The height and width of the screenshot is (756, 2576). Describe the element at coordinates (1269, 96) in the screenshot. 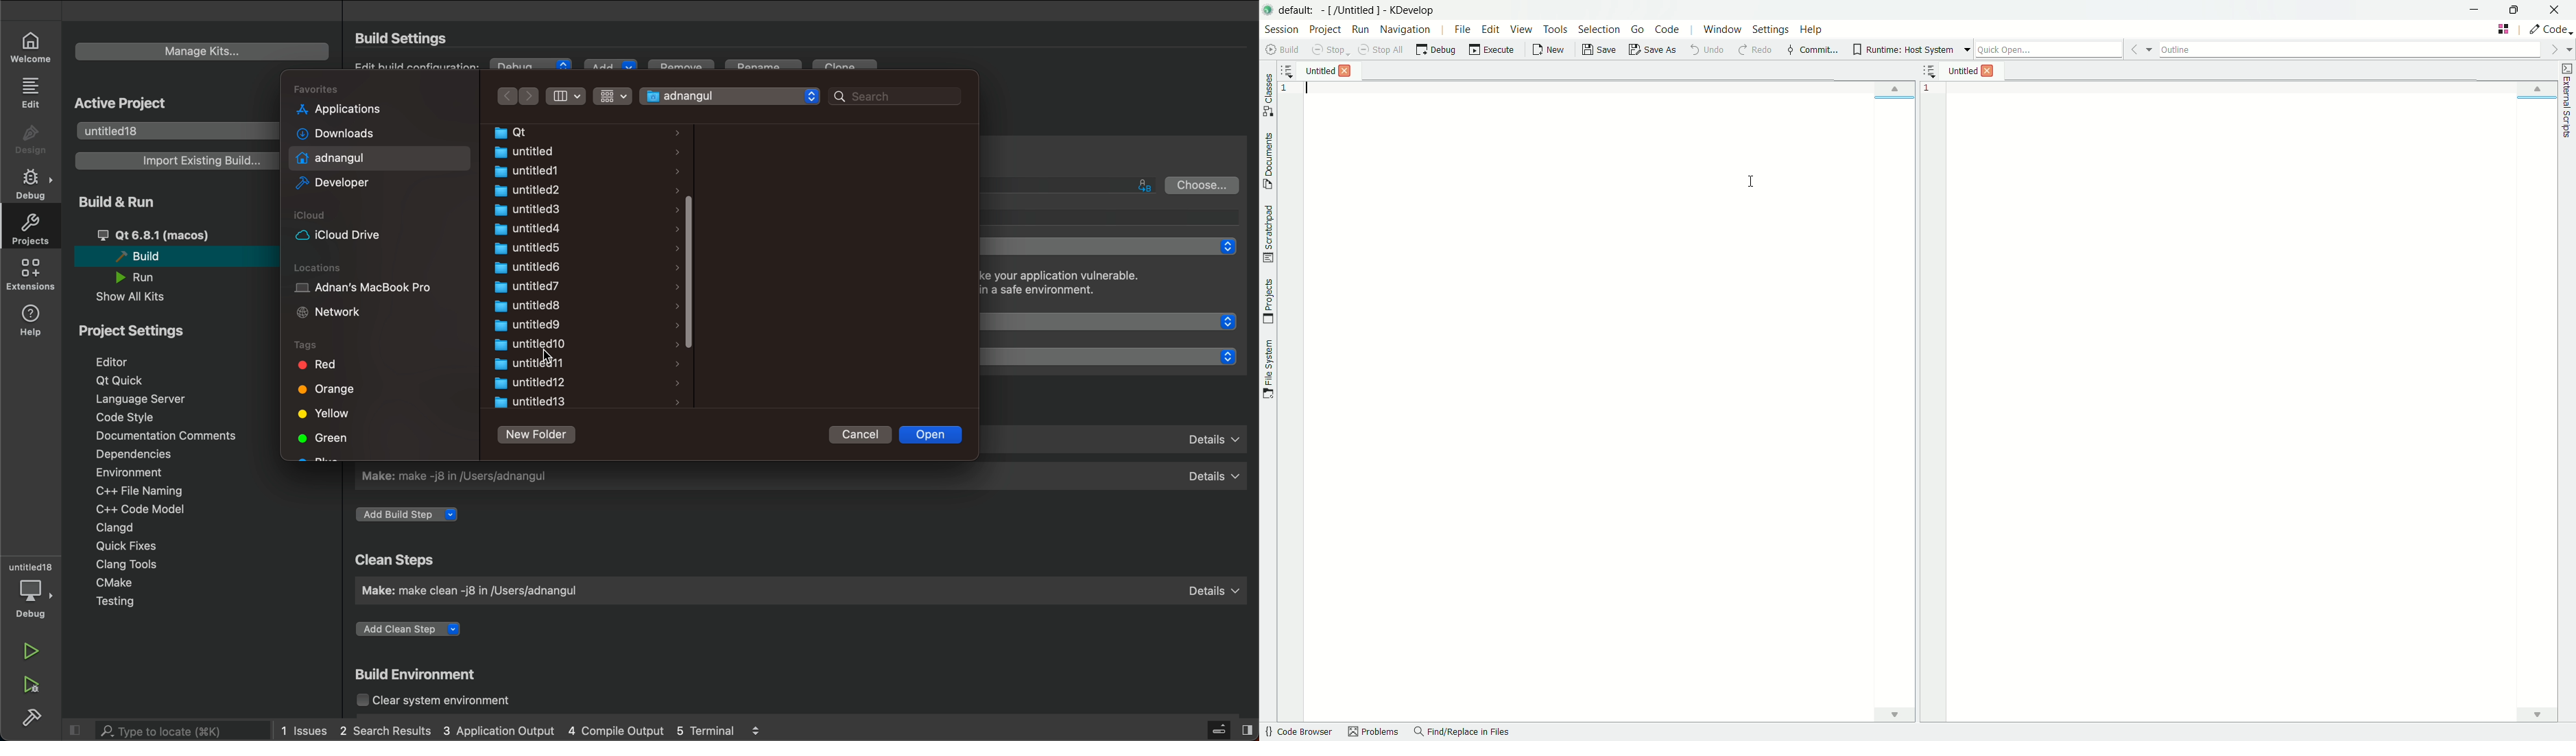

I see `toggle classes` at that location.